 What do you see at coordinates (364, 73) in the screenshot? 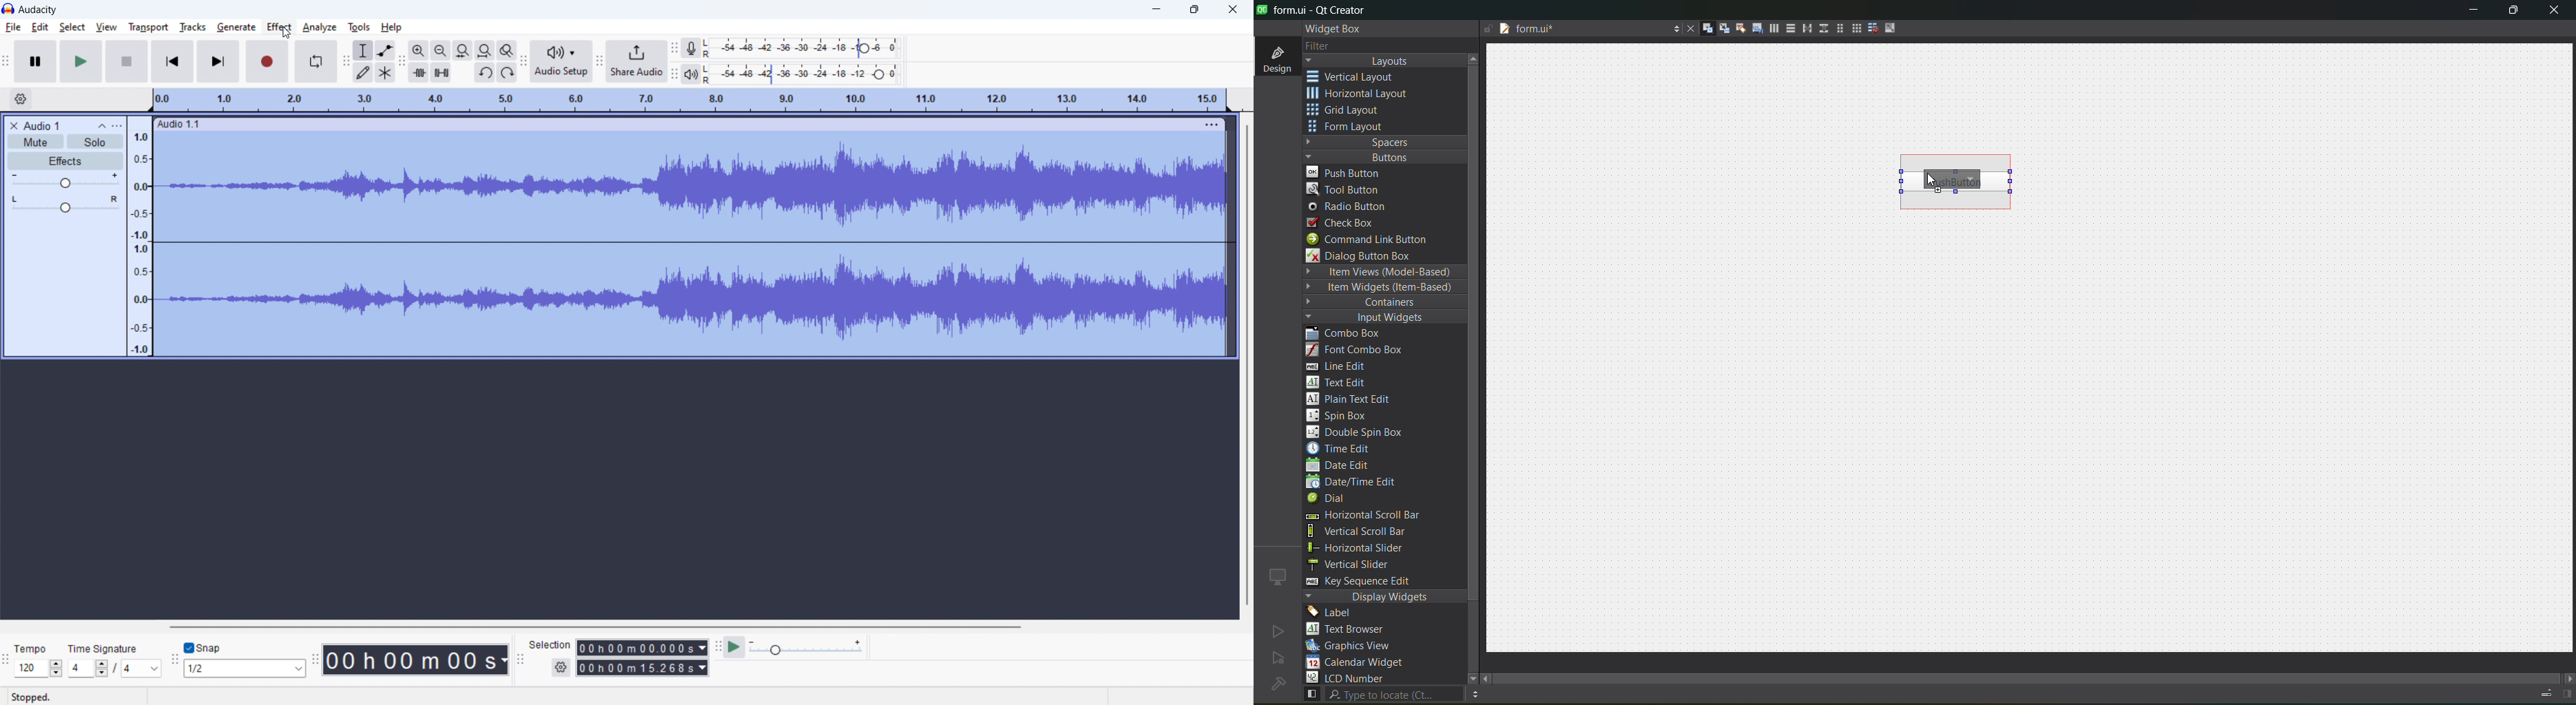
I see `draw tool` at bounding box center [364, 73].